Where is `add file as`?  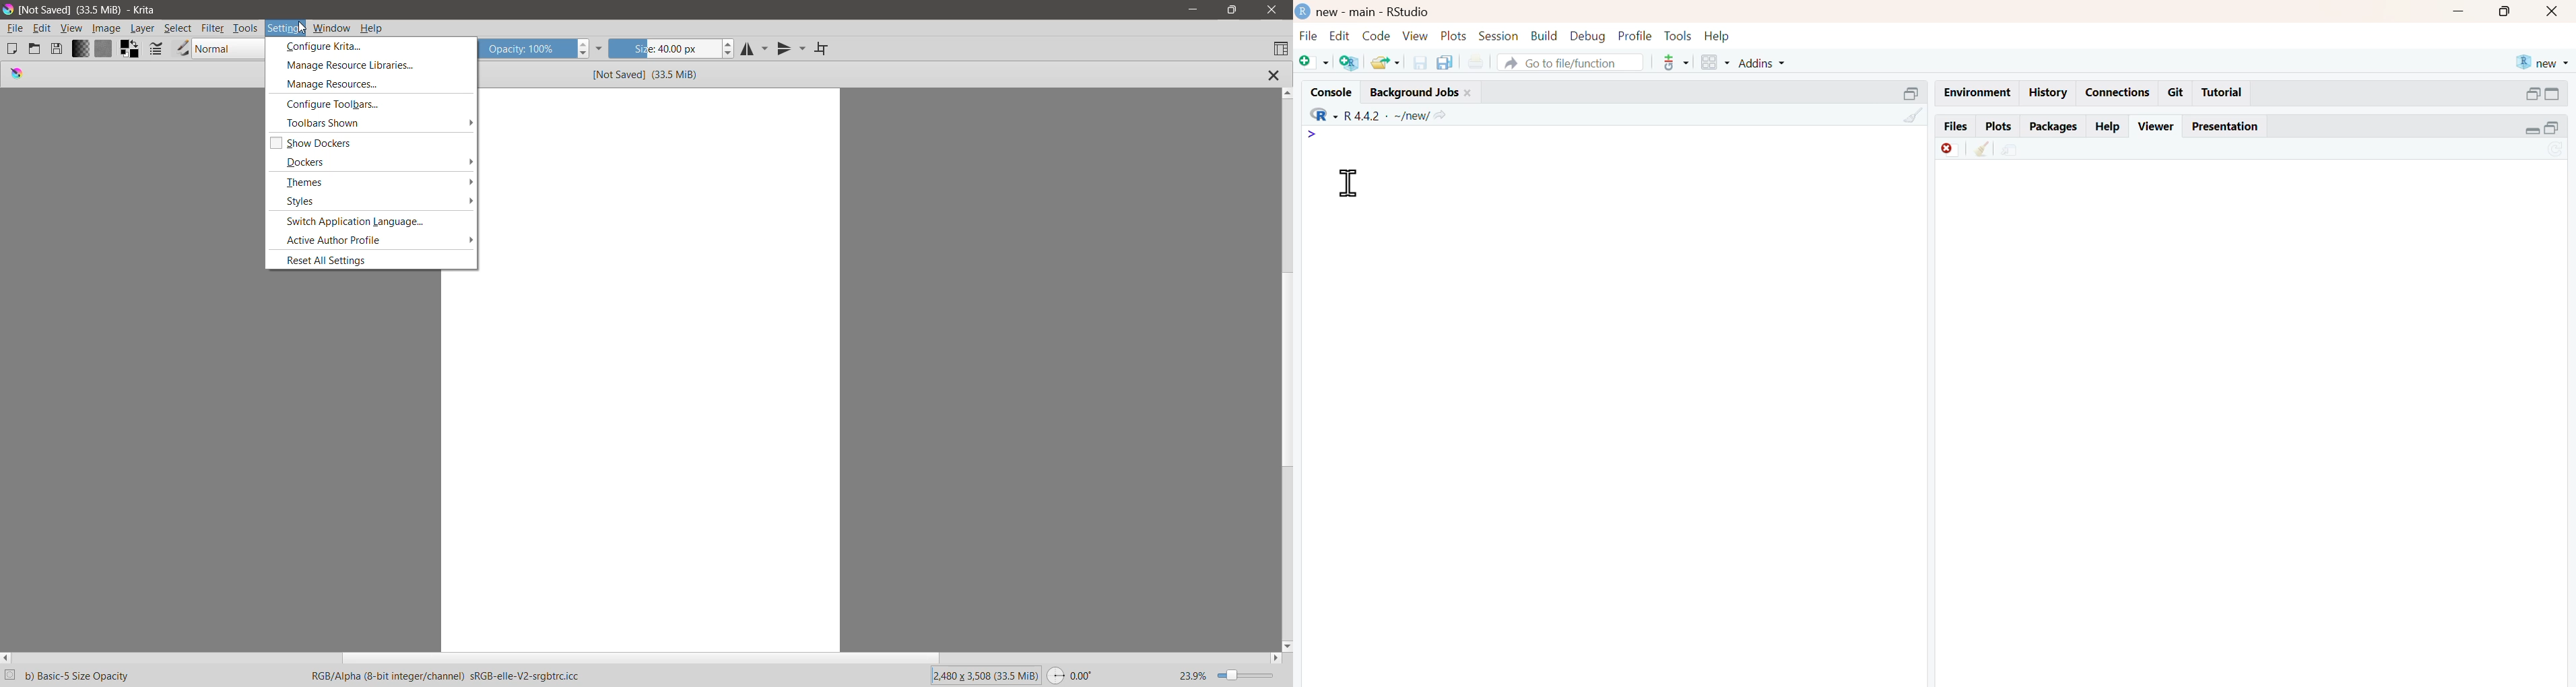
add file as is located at coordinates (1314, 63).